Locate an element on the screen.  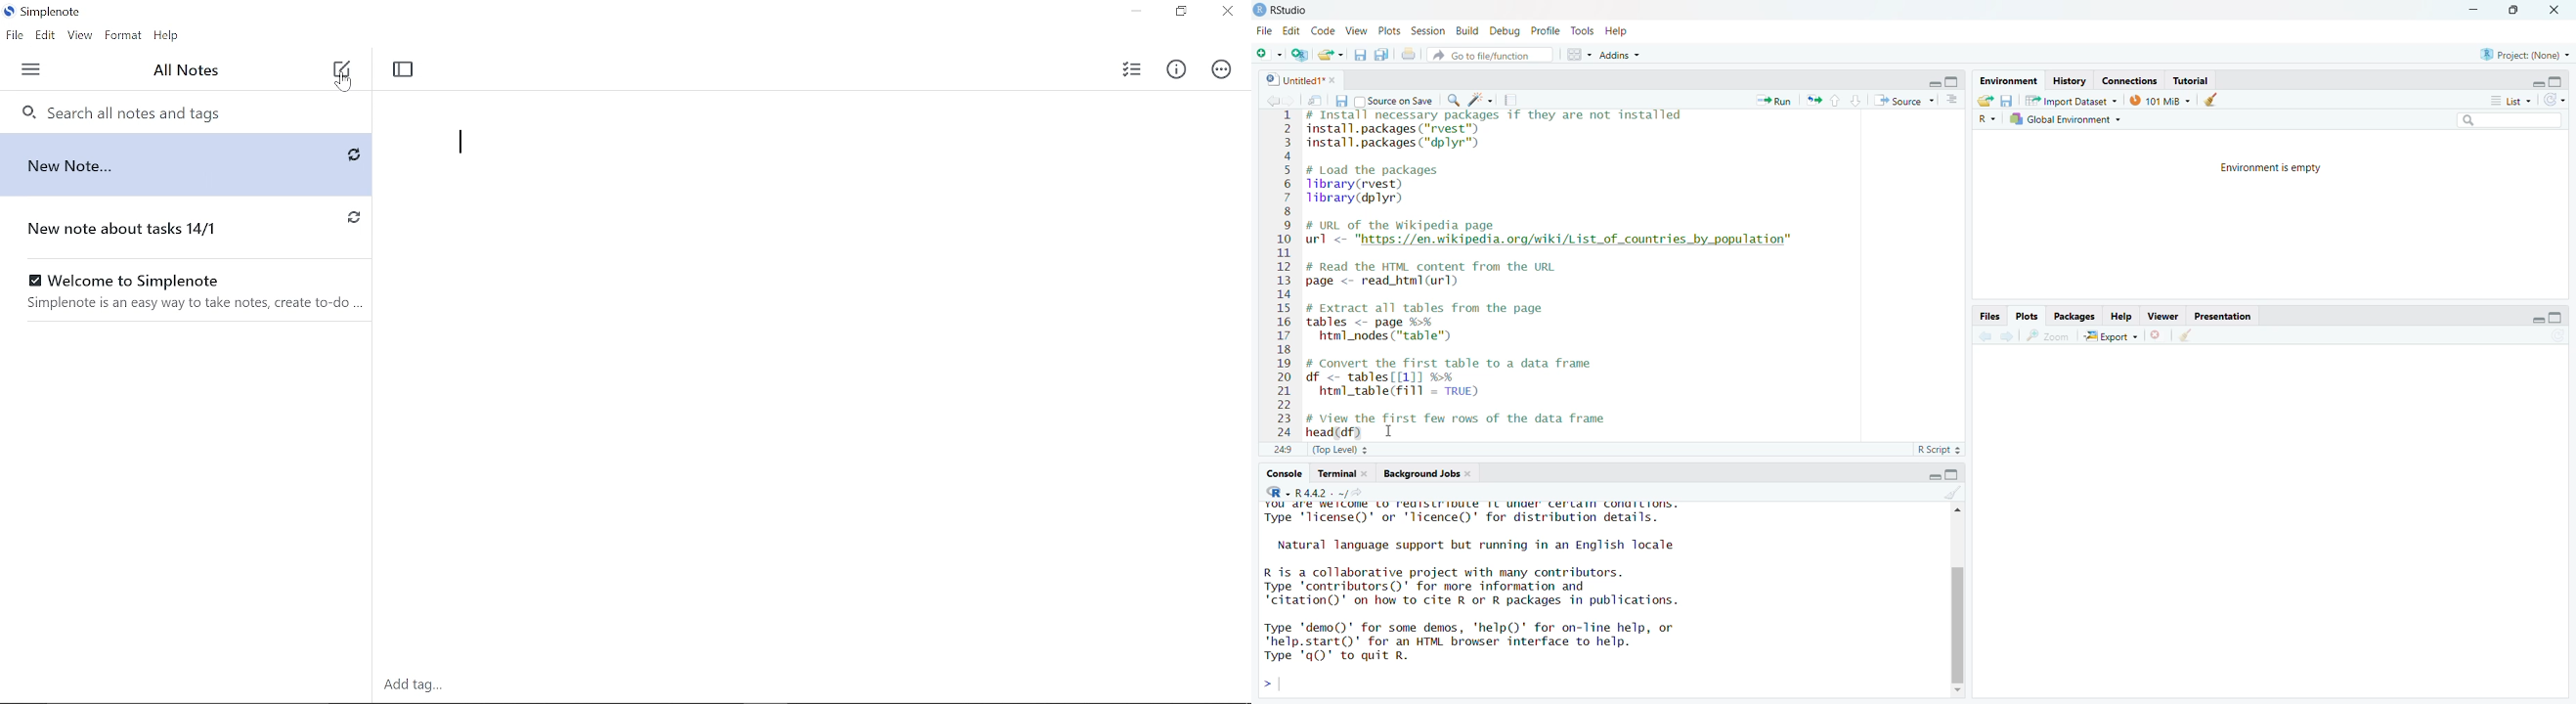
# URL of the wikipedia pageurl <- "https://en.wikipedia.org/wiki/List_of_countries_by population" is located at coordinates (1552, 235).